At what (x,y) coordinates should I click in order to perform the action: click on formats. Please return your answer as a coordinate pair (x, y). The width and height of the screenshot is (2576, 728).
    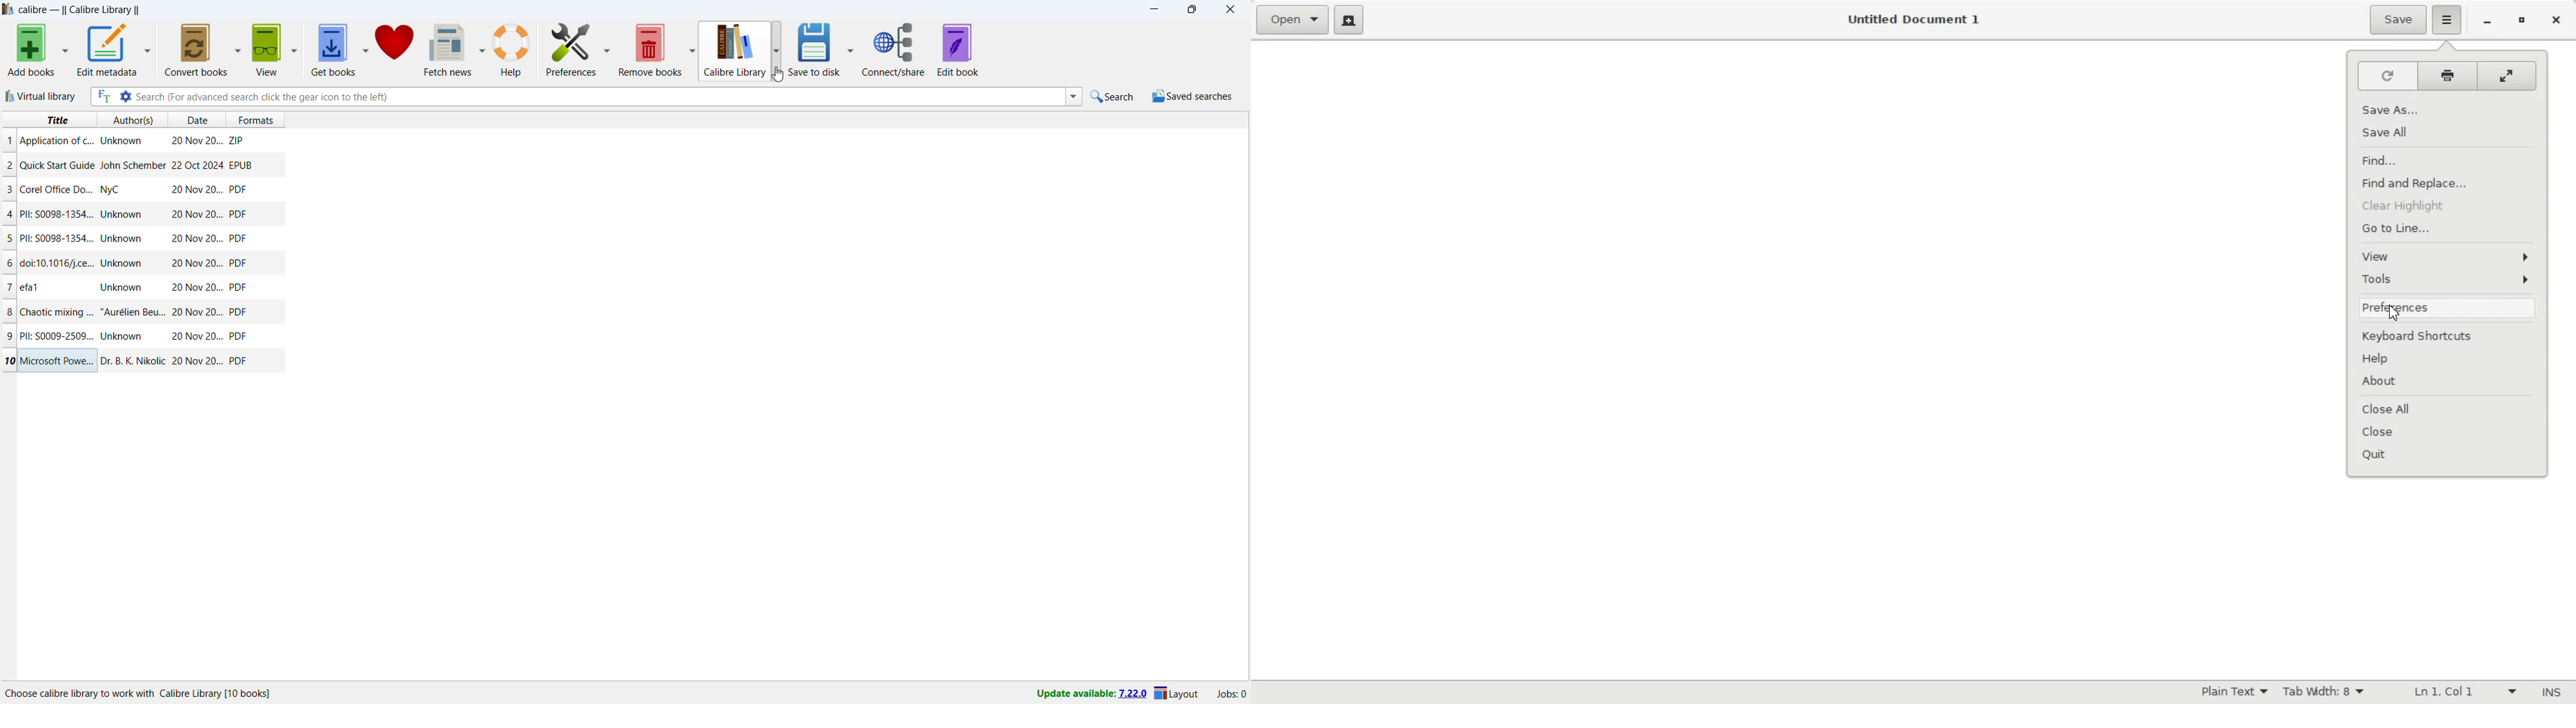
    Looking at the image, I should click on (261, 118).